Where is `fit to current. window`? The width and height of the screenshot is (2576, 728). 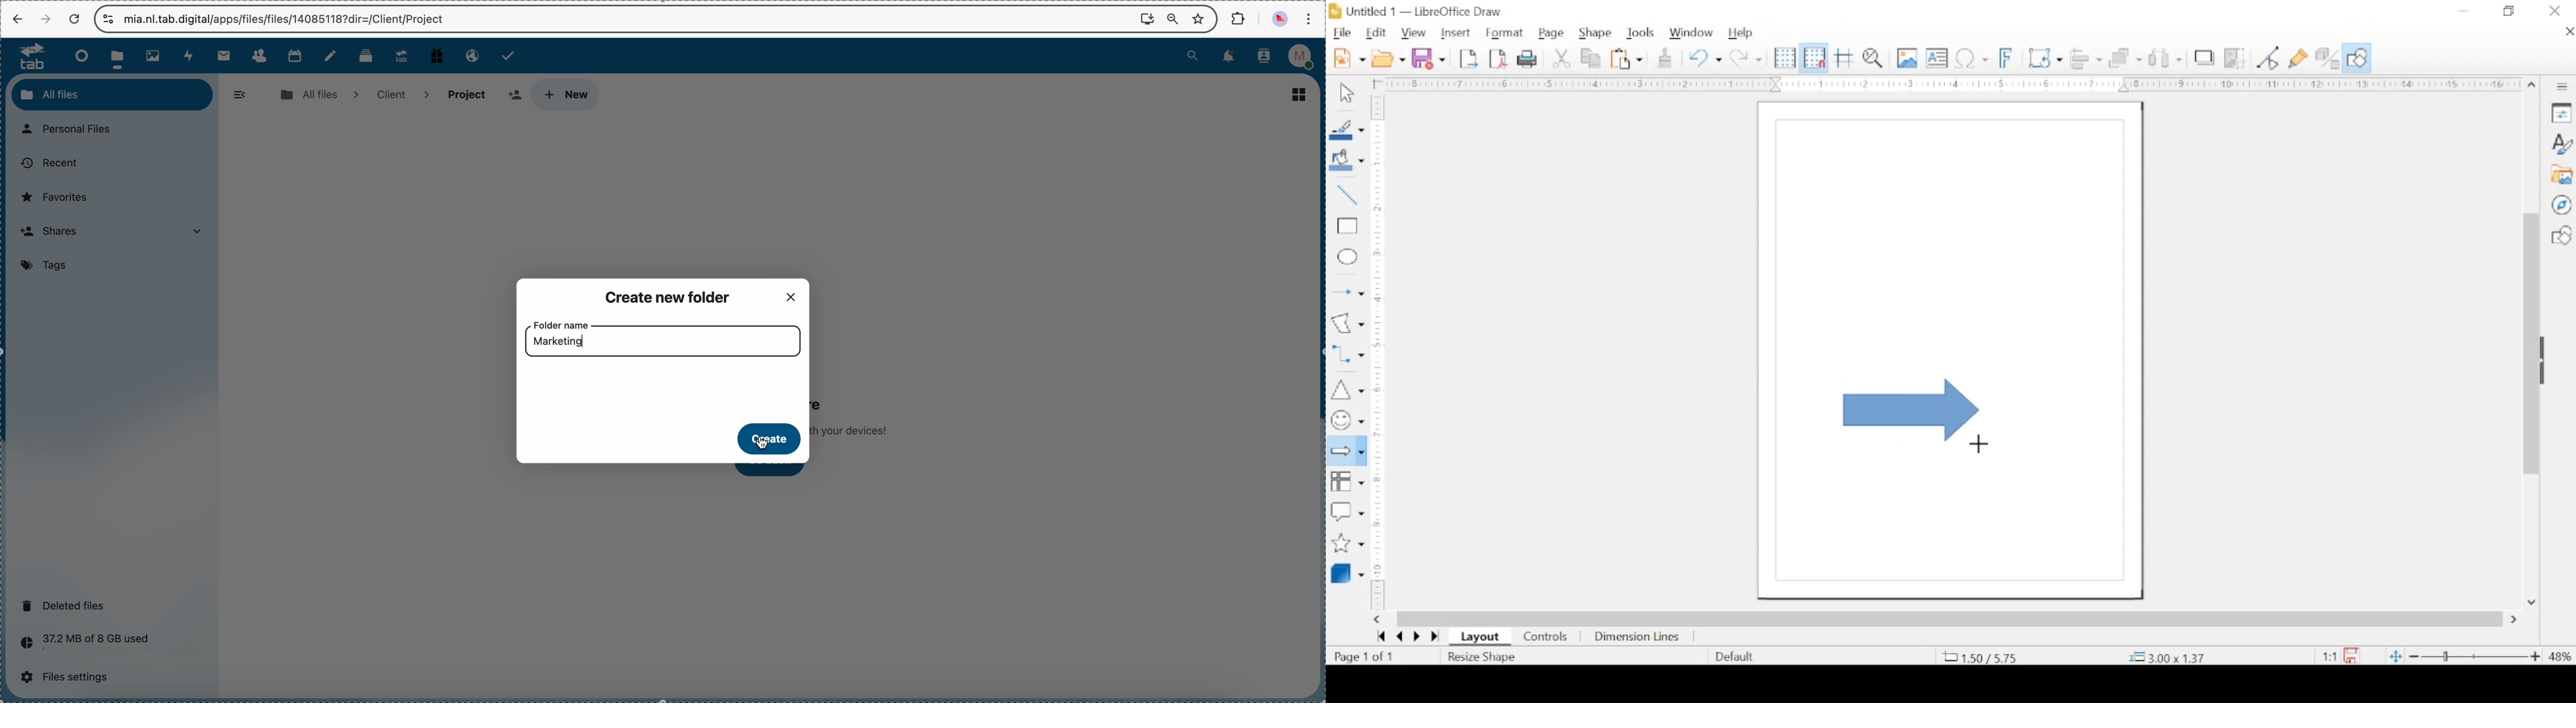 fit to current. window is located at coordinates (2394, 655).